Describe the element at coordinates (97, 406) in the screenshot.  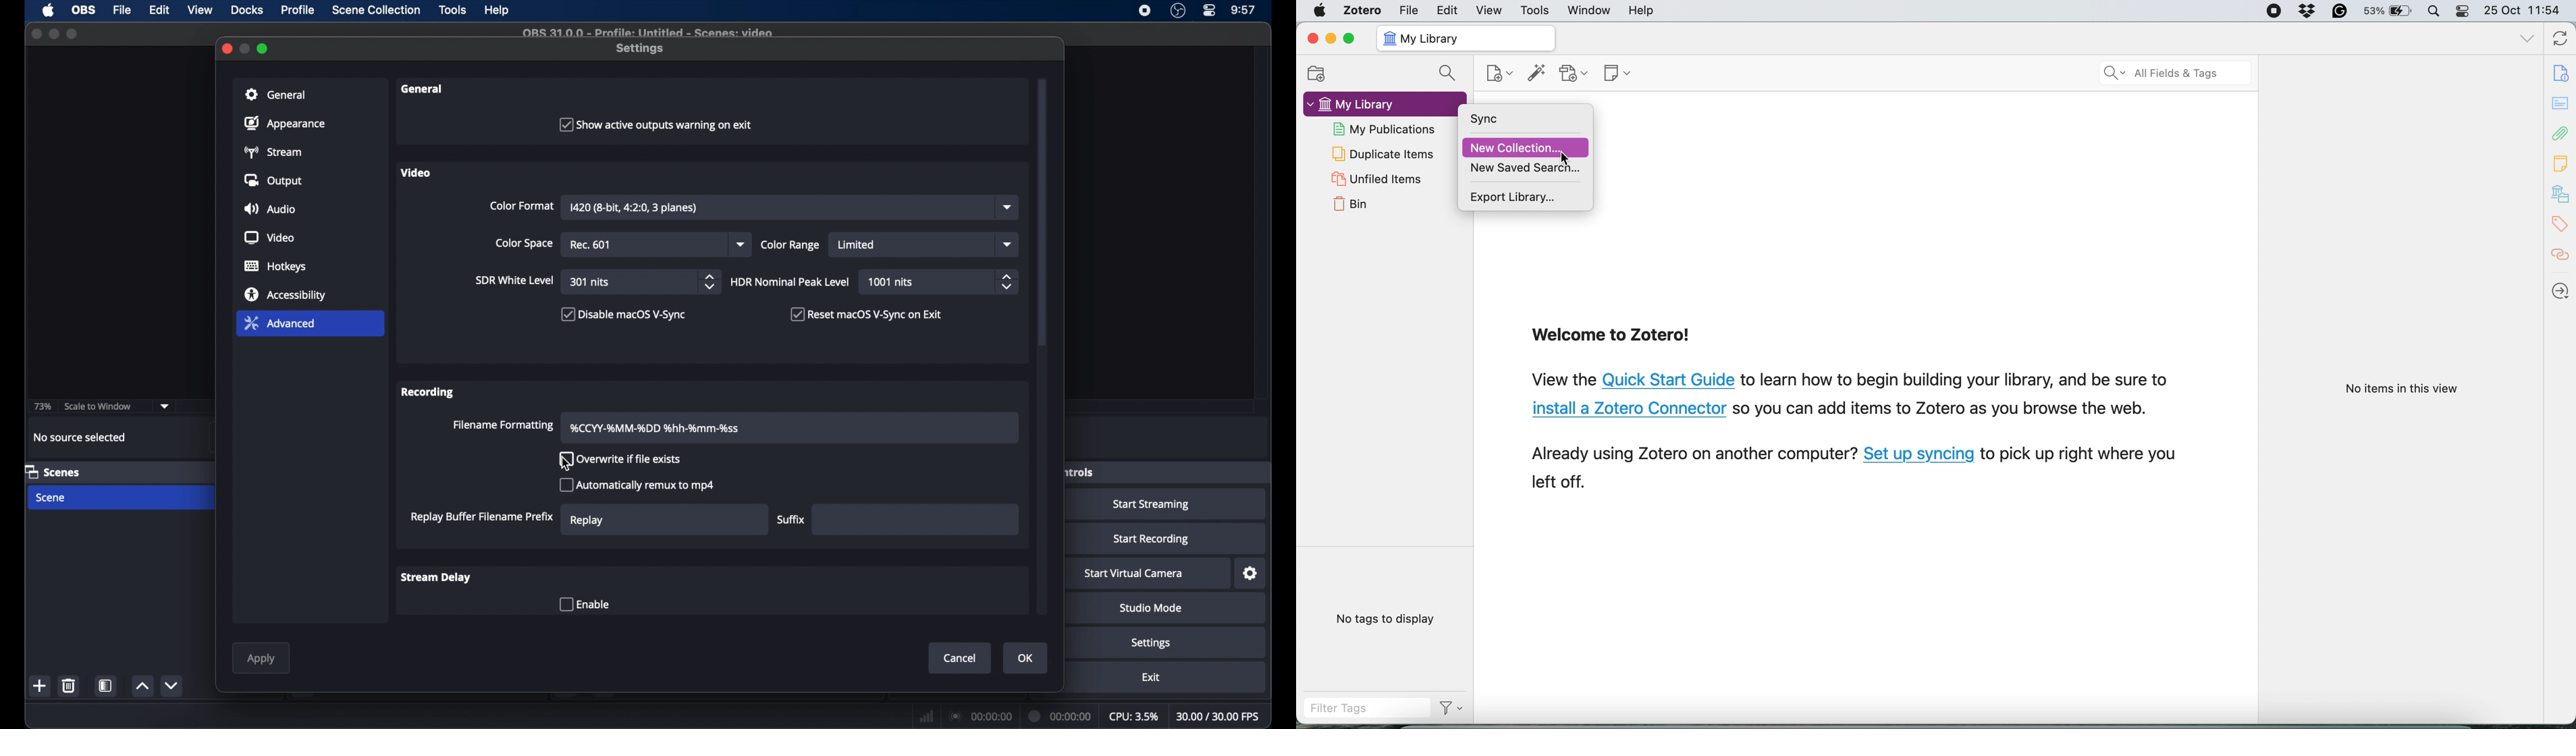
I see `scale to window` at that location.